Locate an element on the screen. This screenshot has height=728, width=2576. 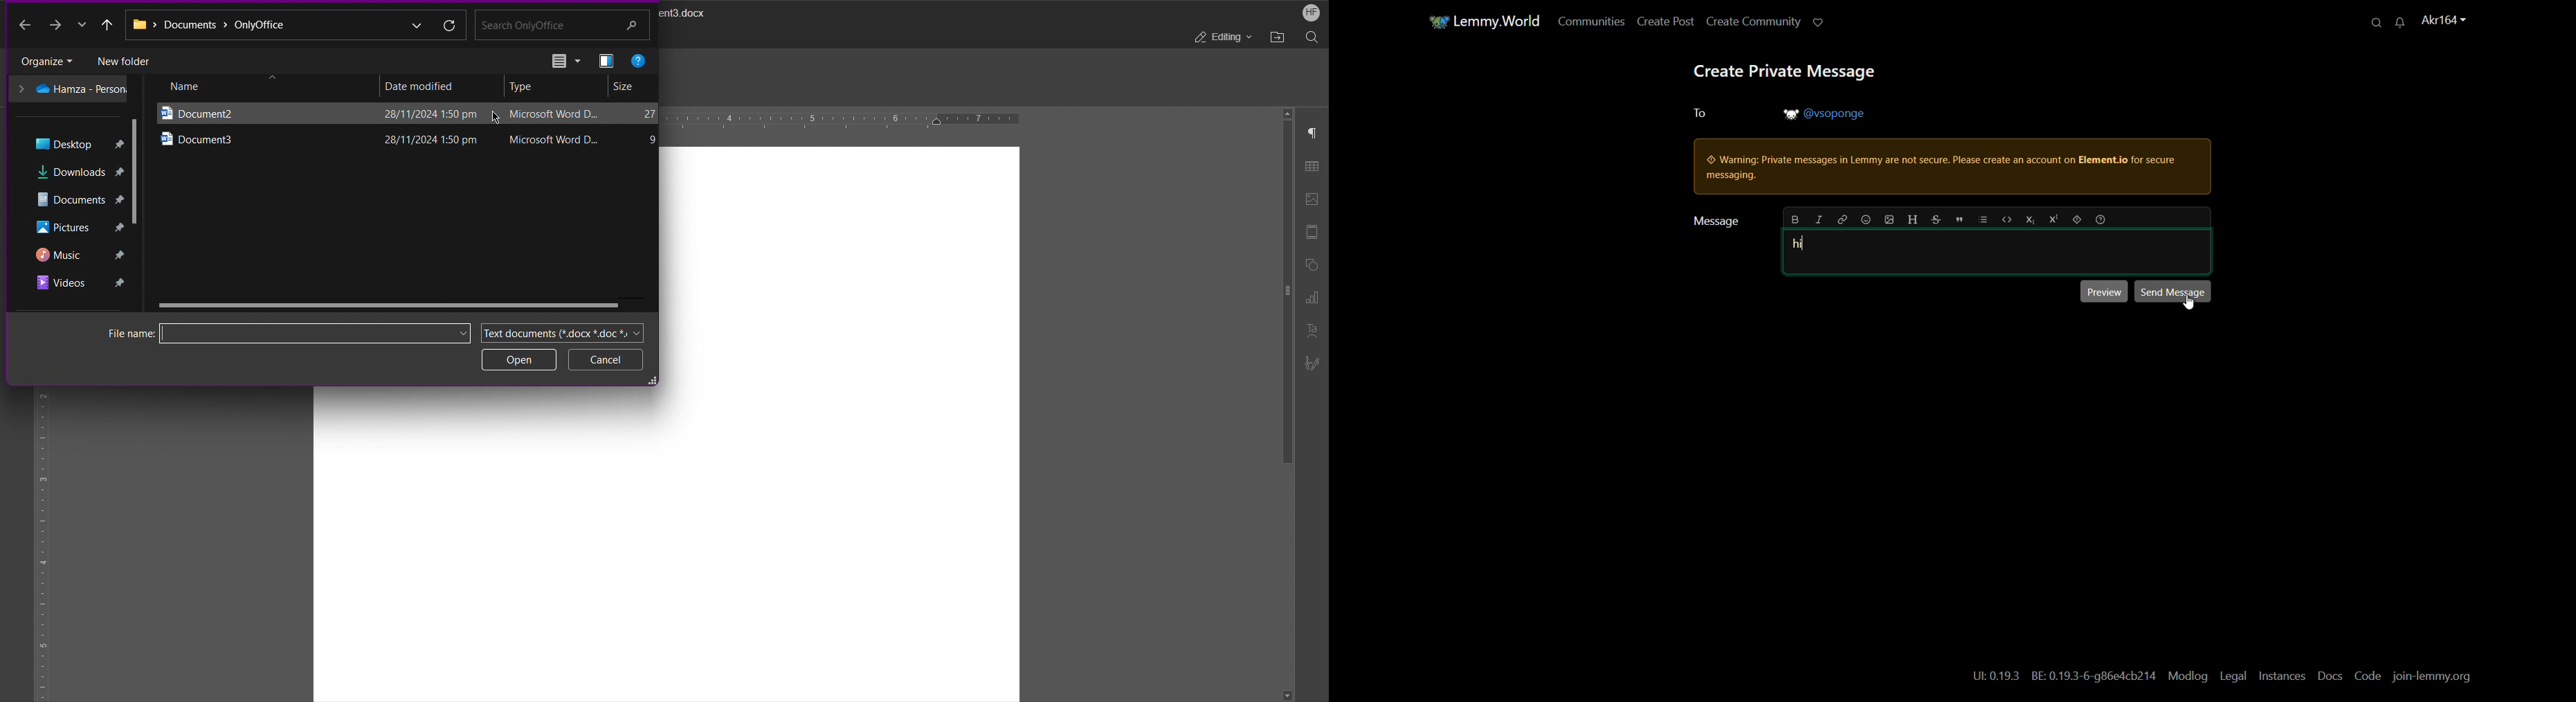
Back is located at coordinates (24, 26).